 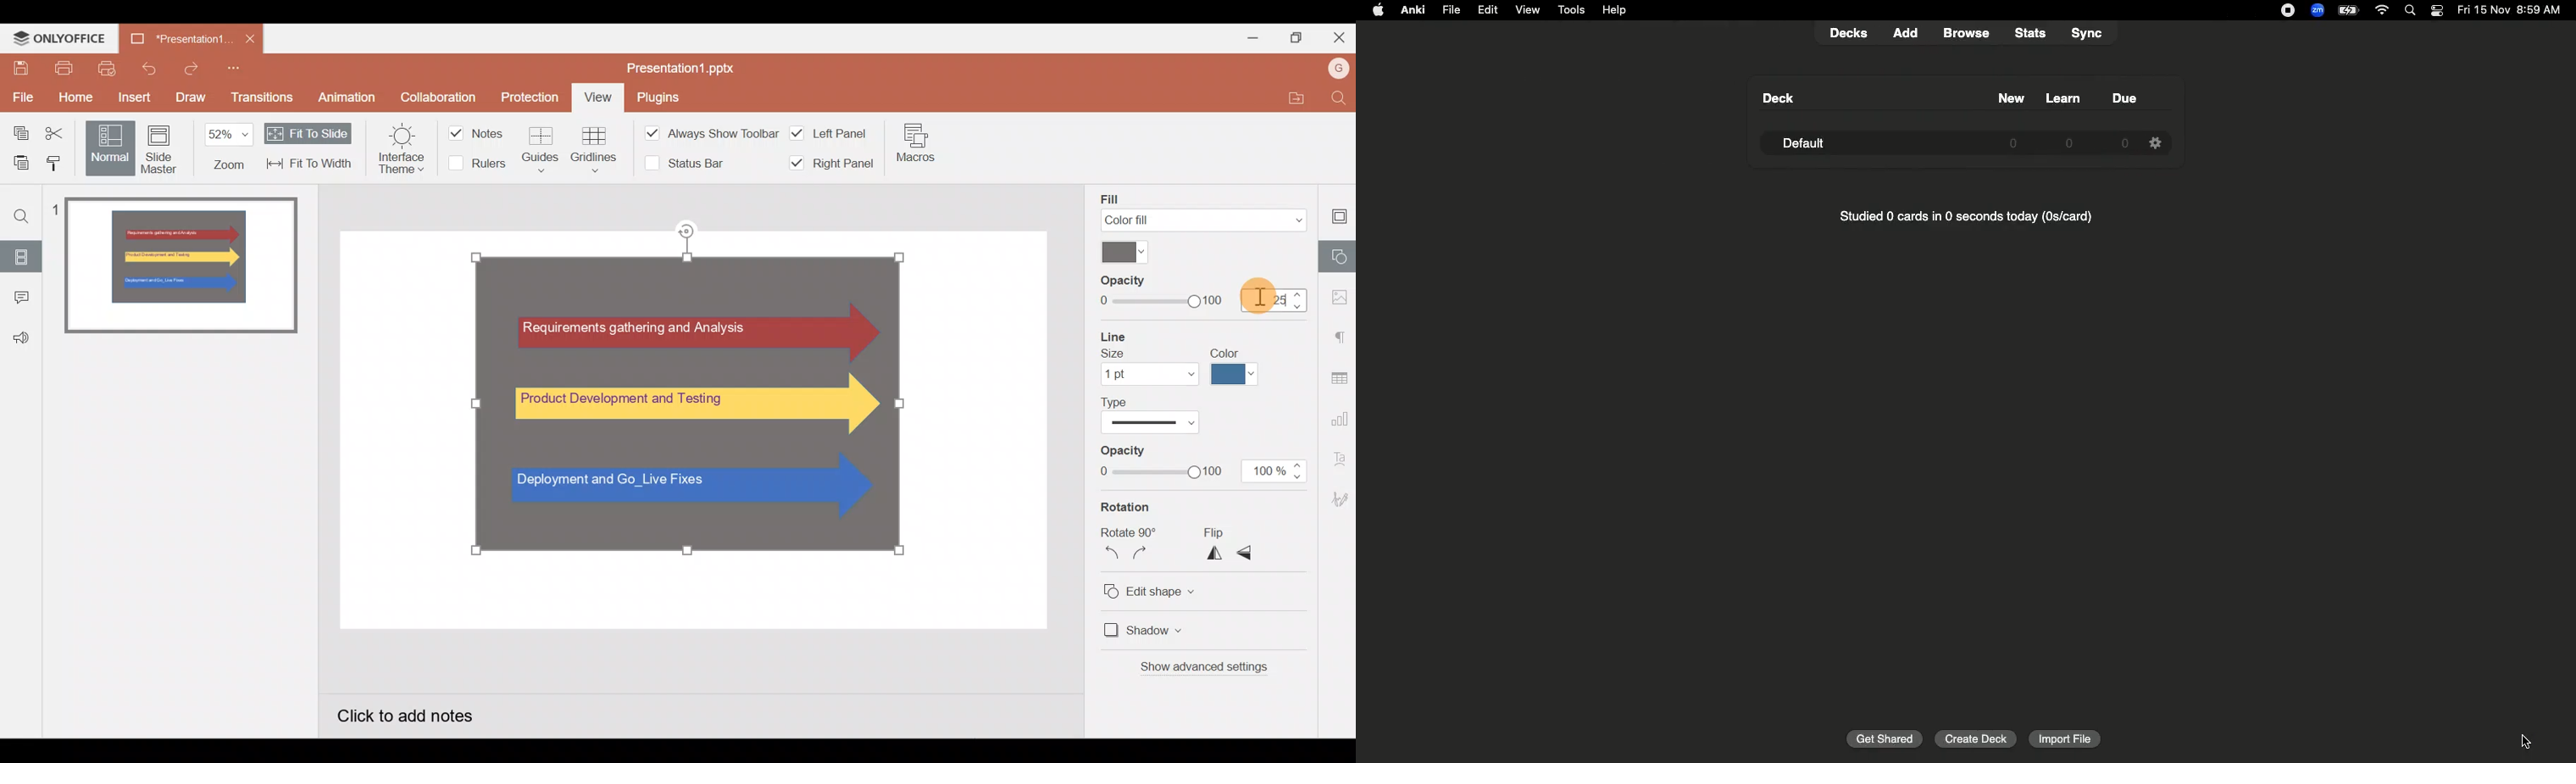 I want to click on Deck, so click(x=1781, y=99).